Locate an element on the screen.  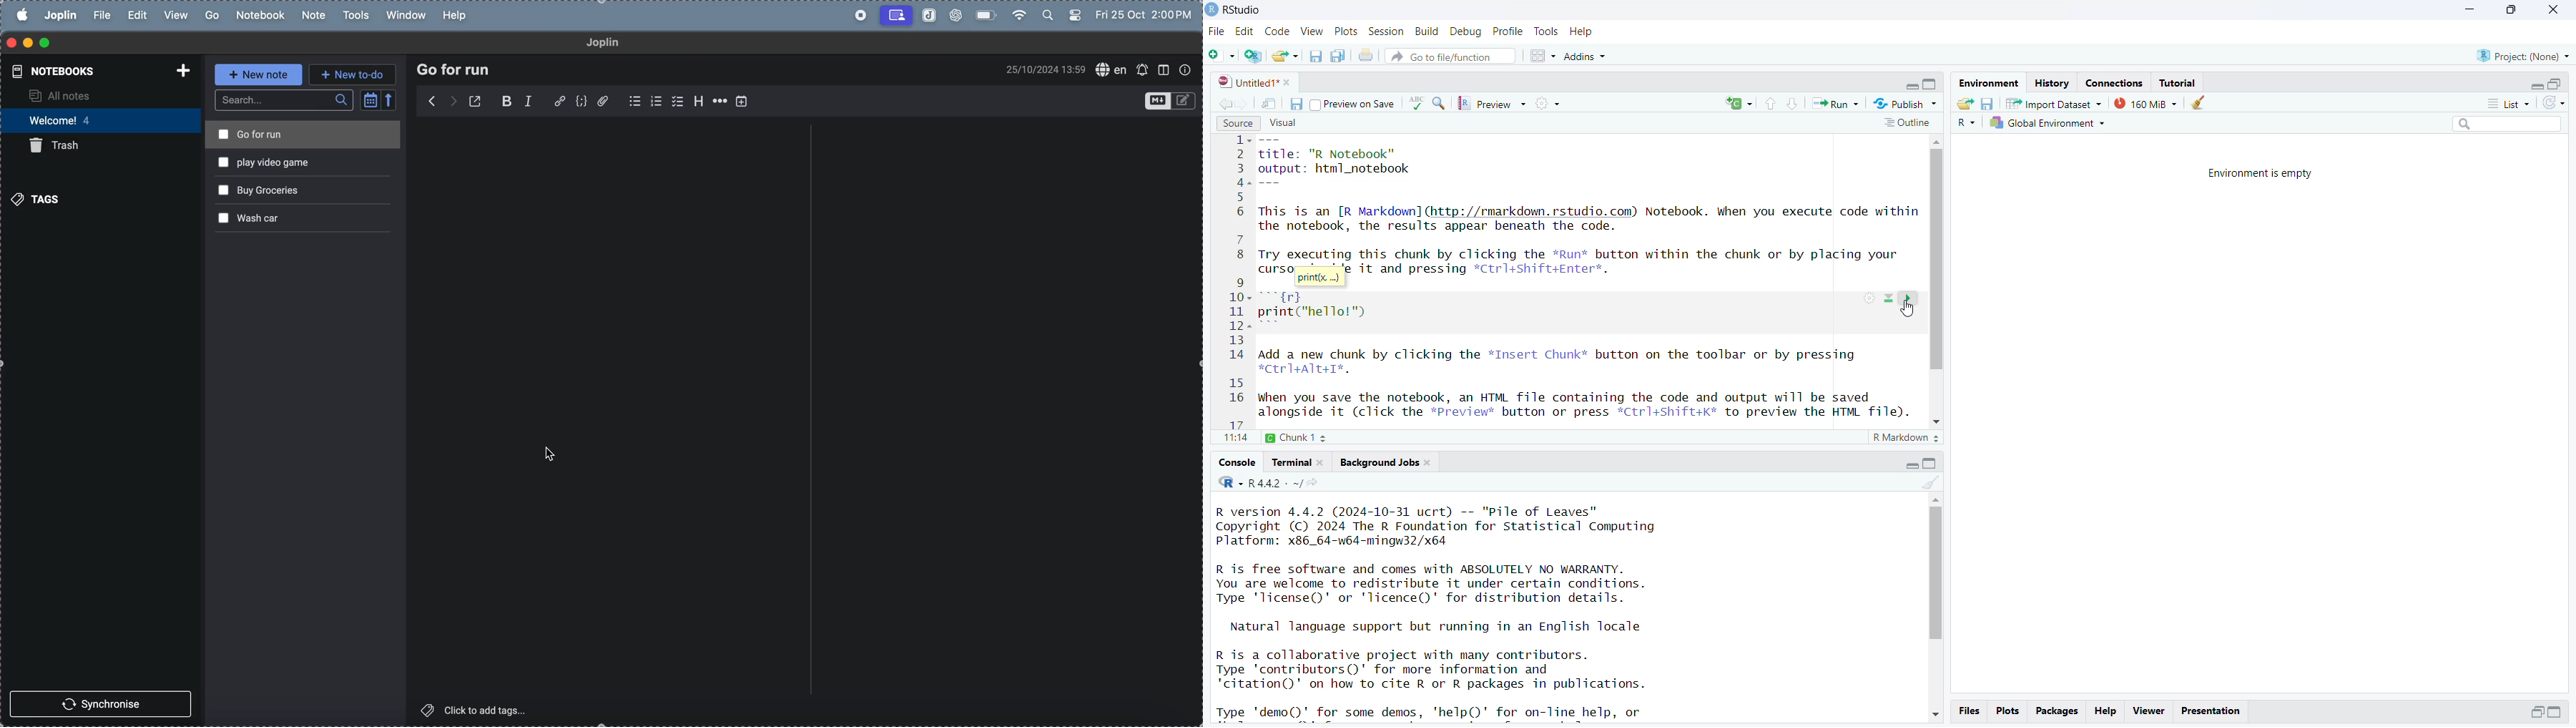
language is located at coordinates (1417, 103).